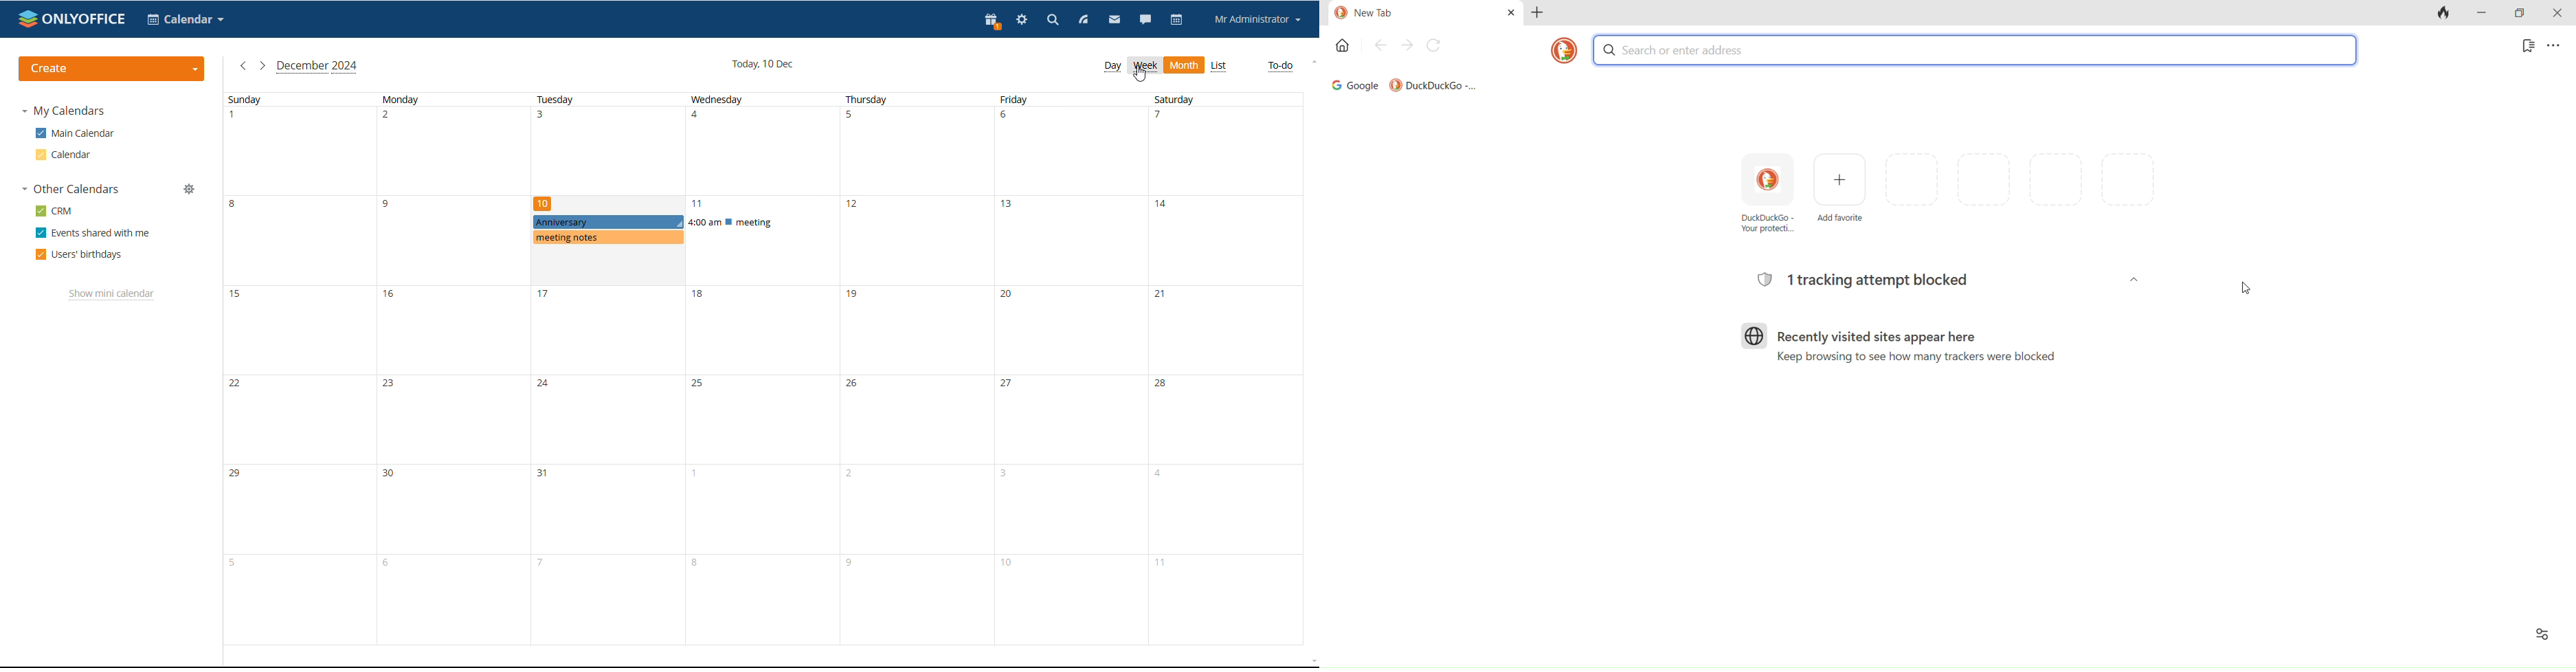 The width and height of the screenshot is (2576, 672). I want to click on add favorite, so click(1842, 196).